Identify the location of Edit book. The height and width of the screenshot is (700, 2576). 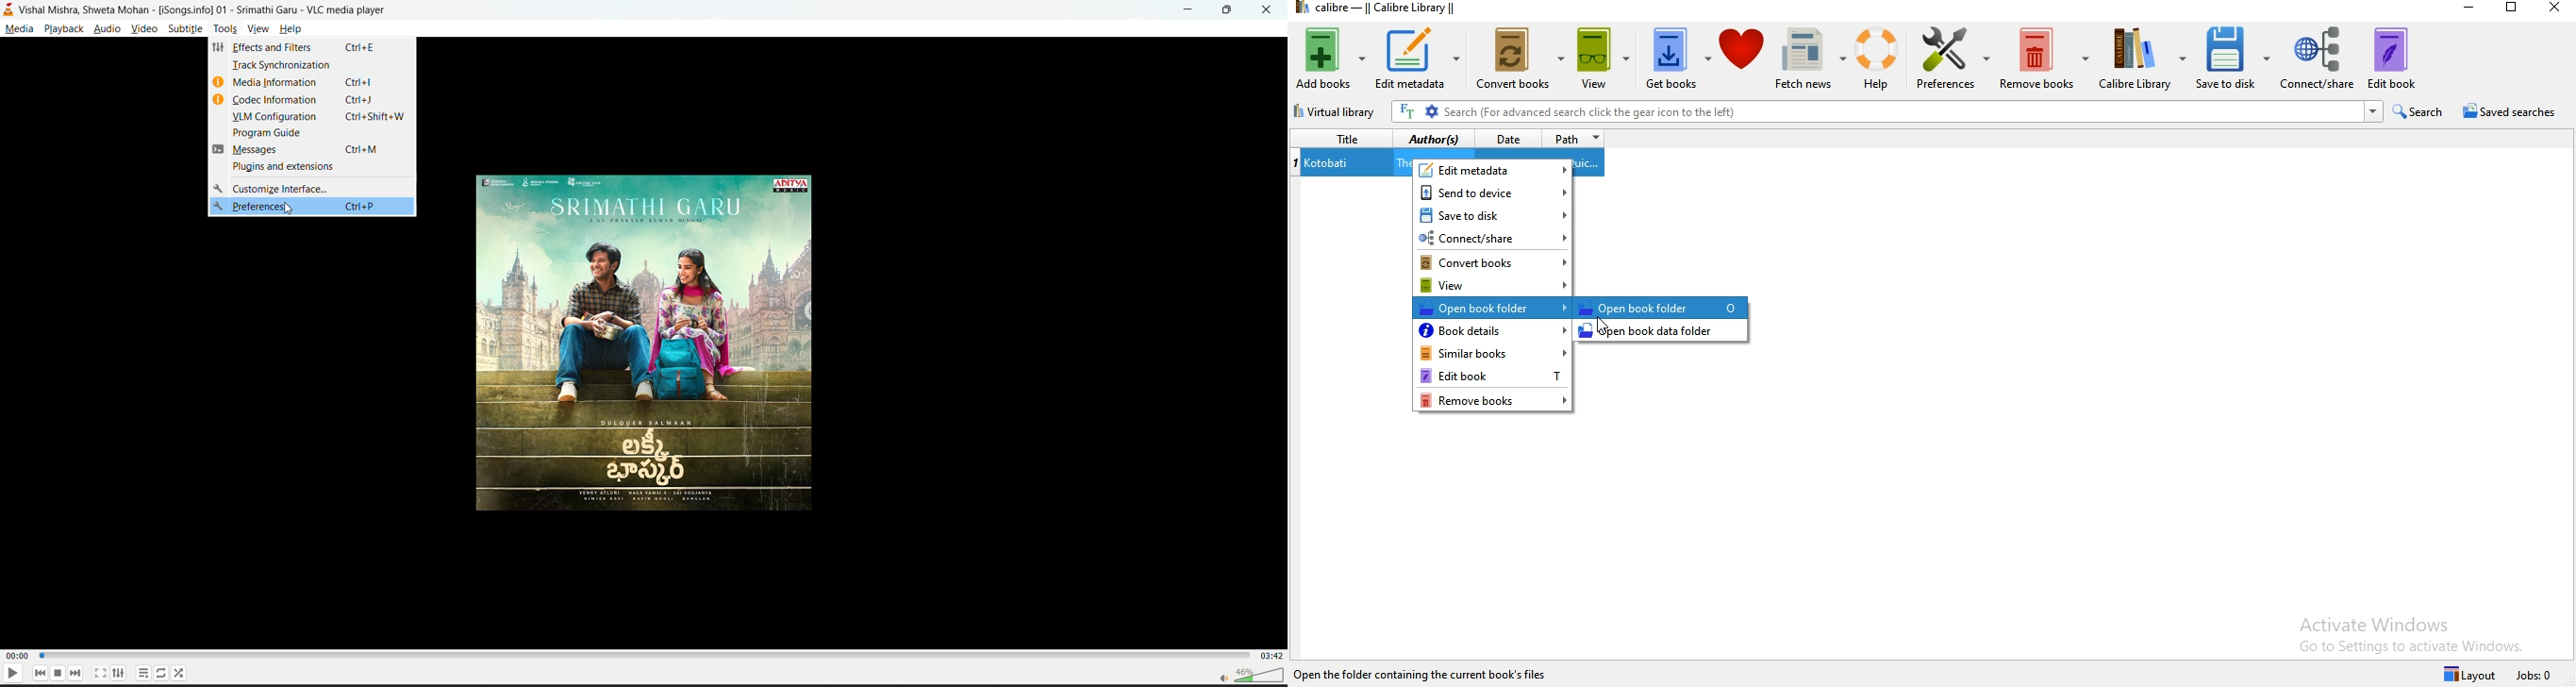
(1493, 376).